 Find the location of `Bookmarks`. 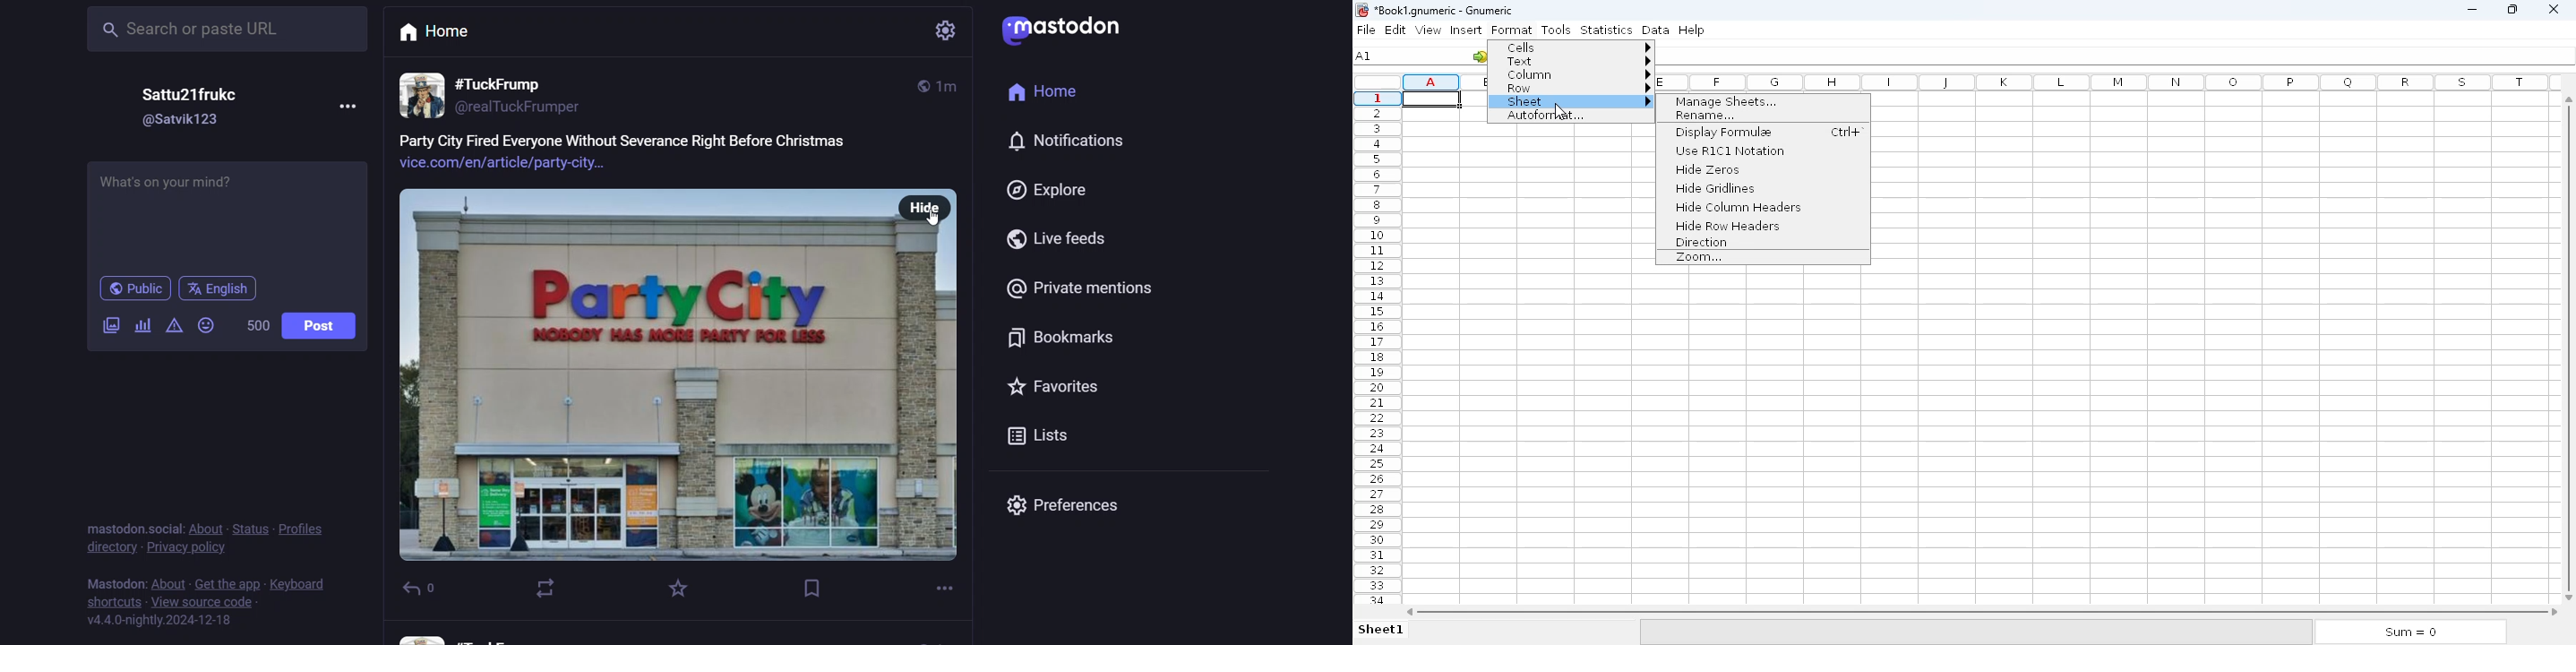

Bookmarks is located at coordinates (1057, 338).